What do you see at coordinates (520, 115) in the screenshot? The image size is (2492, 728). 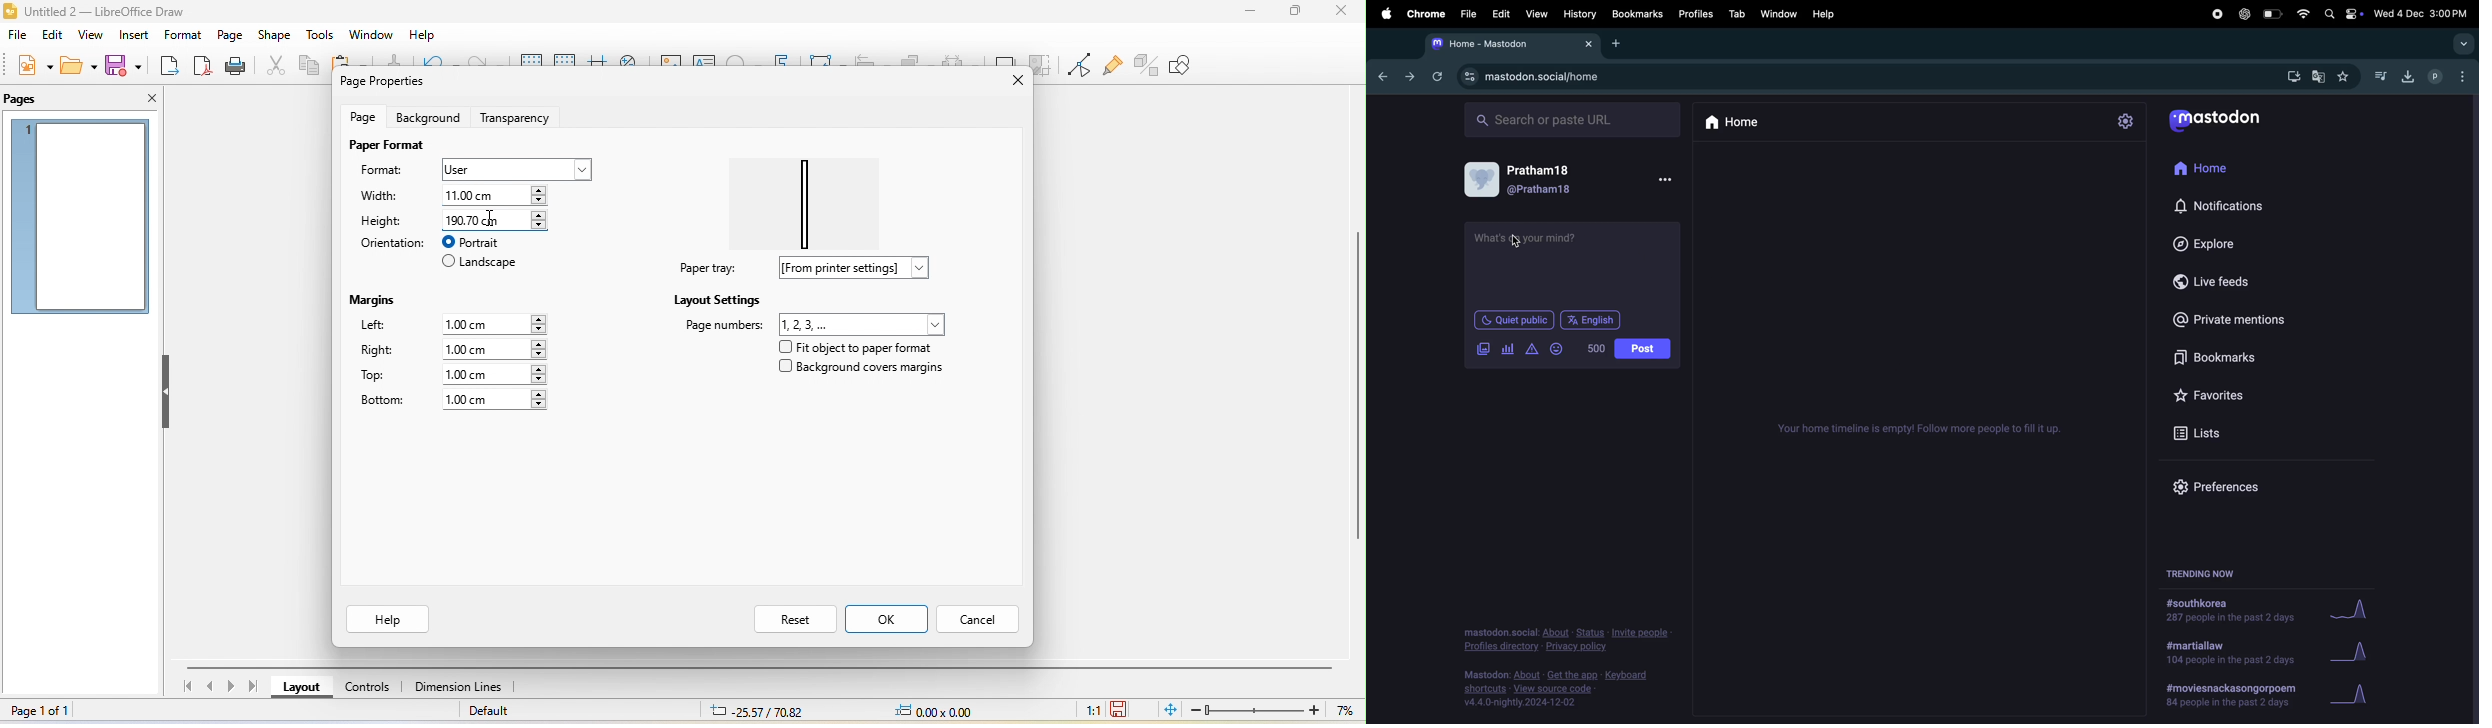 I see `transparency` at bounding box center [520, 115].